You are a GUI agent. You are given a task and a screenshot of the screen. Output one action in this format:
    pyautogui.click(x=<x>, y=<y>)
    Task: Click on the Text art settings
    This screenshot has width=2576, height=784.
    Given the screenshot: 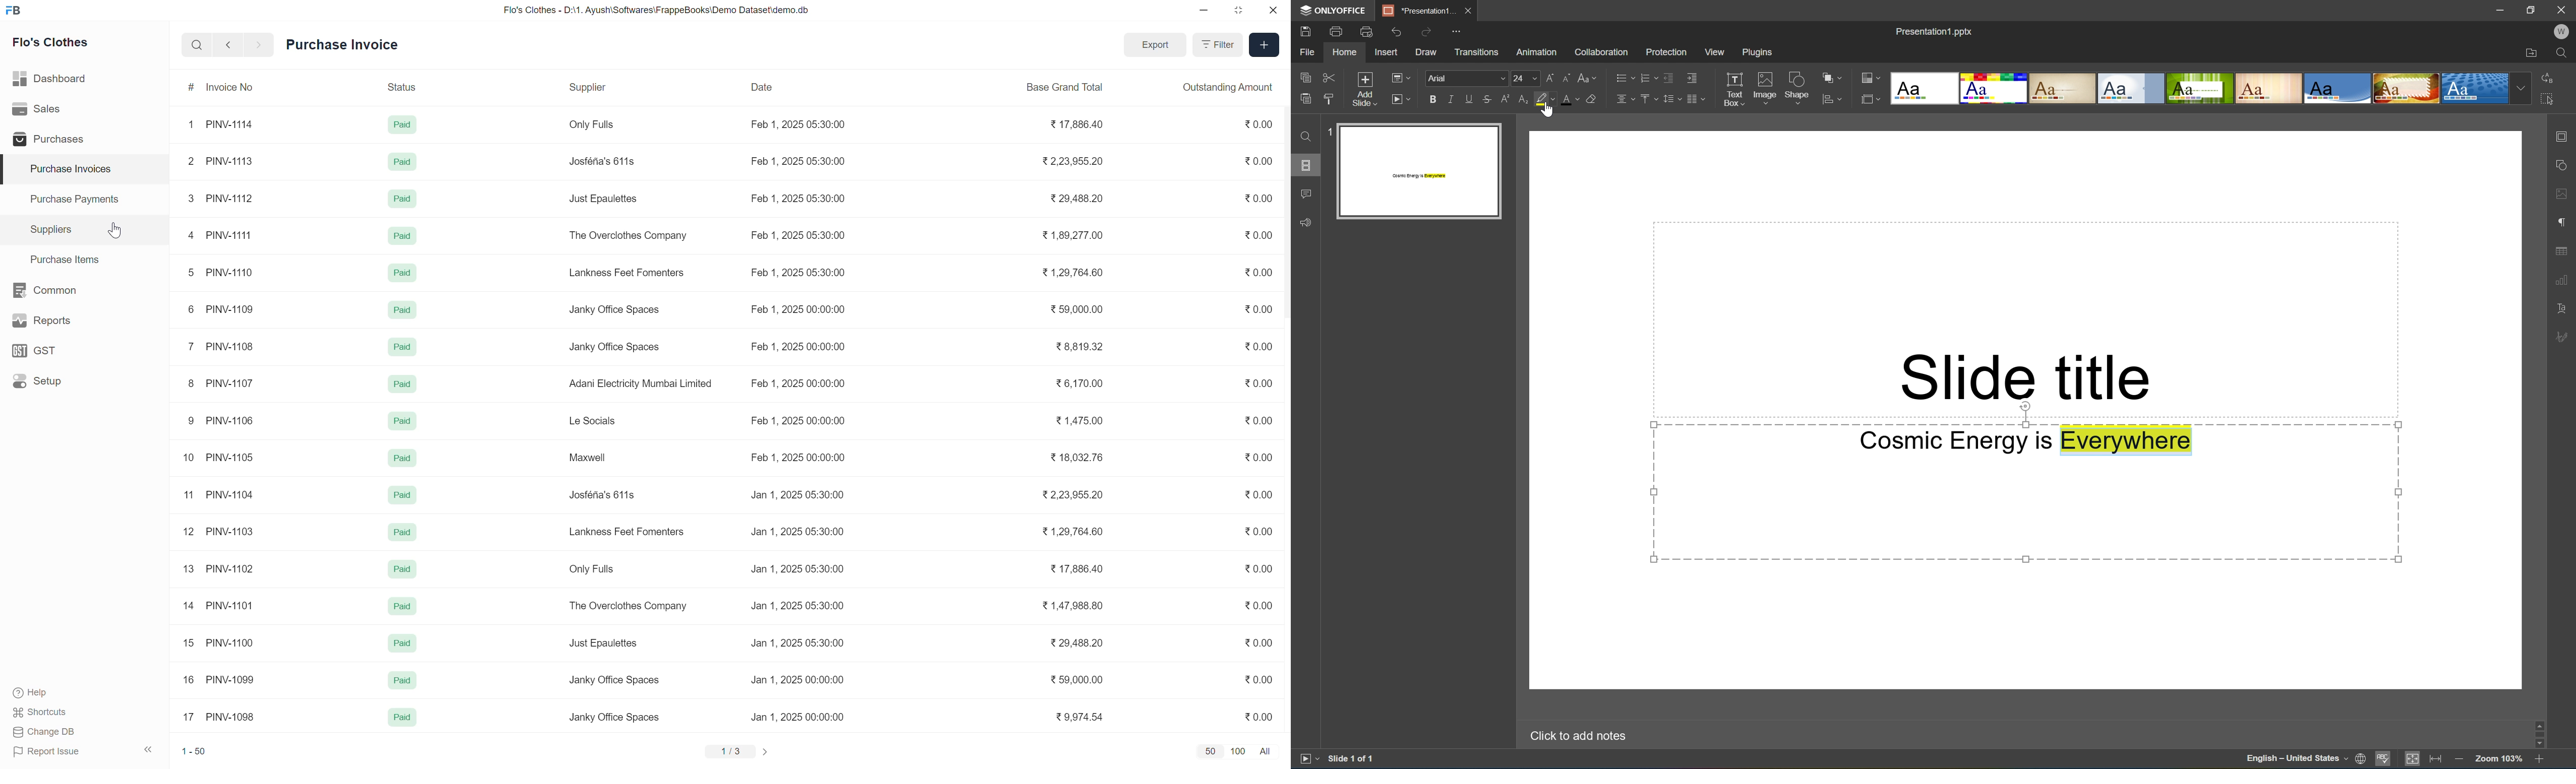 What is the action you would take?
    pyautogui.click(x=2563, y=309)
    